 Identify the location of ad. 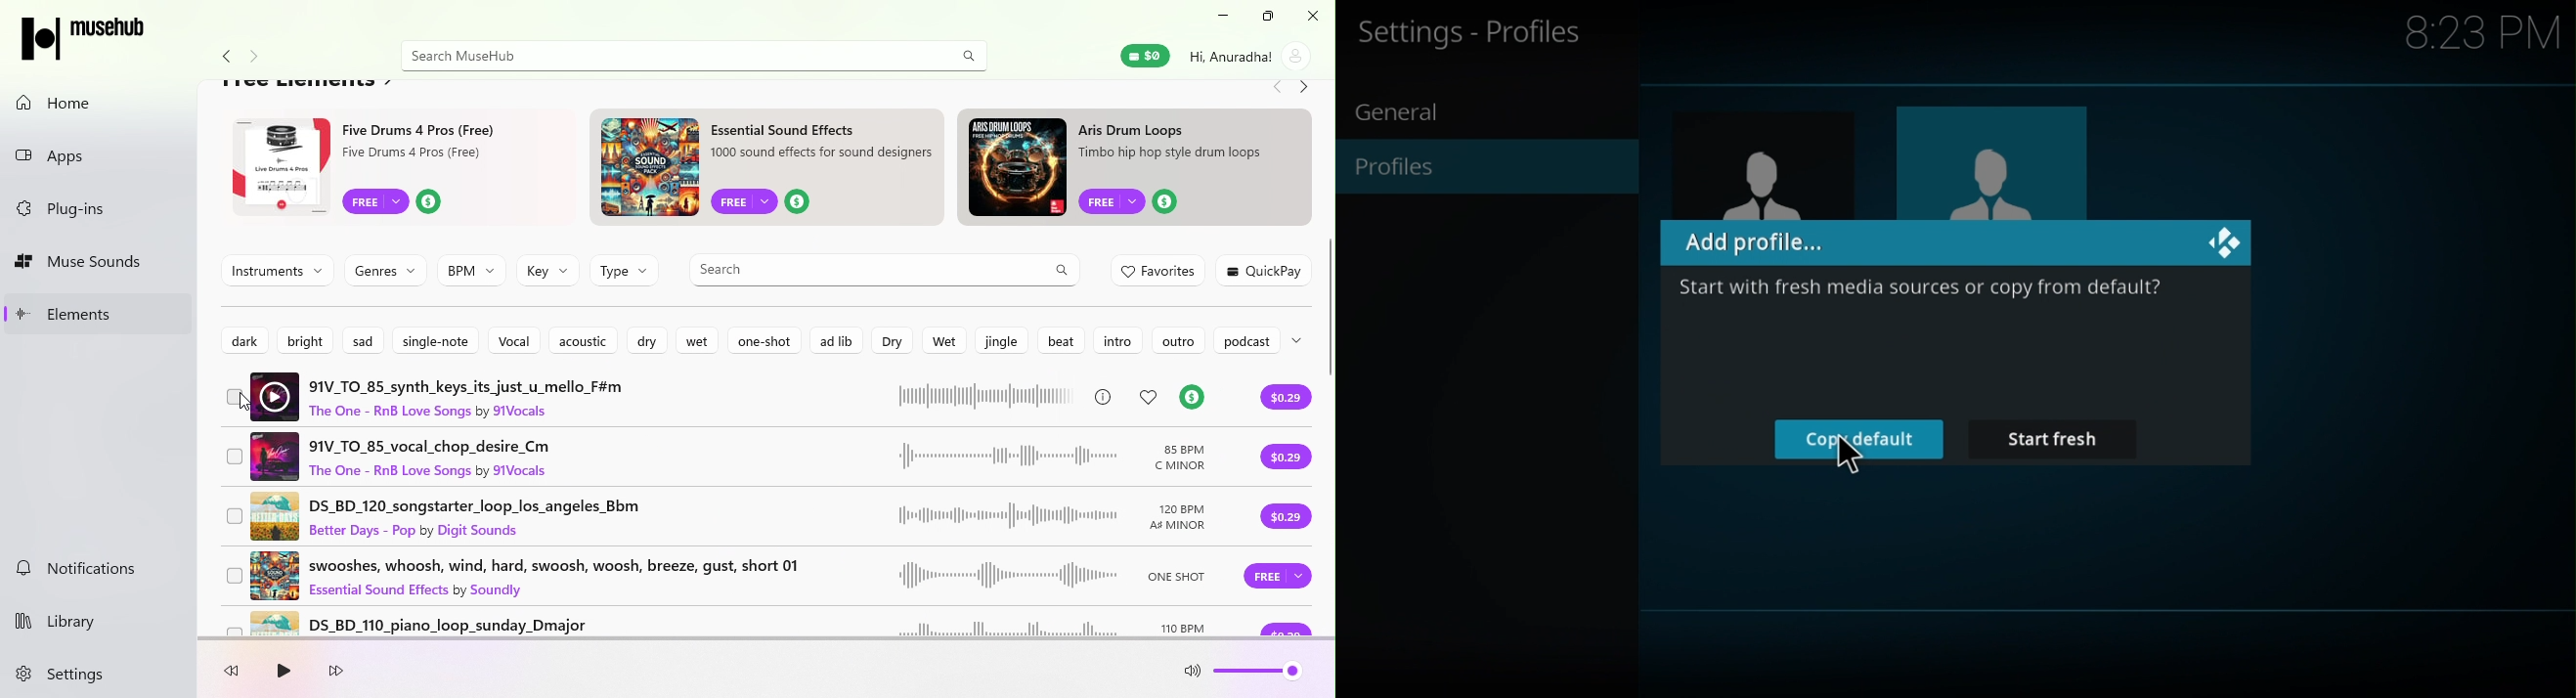
(394, 168).